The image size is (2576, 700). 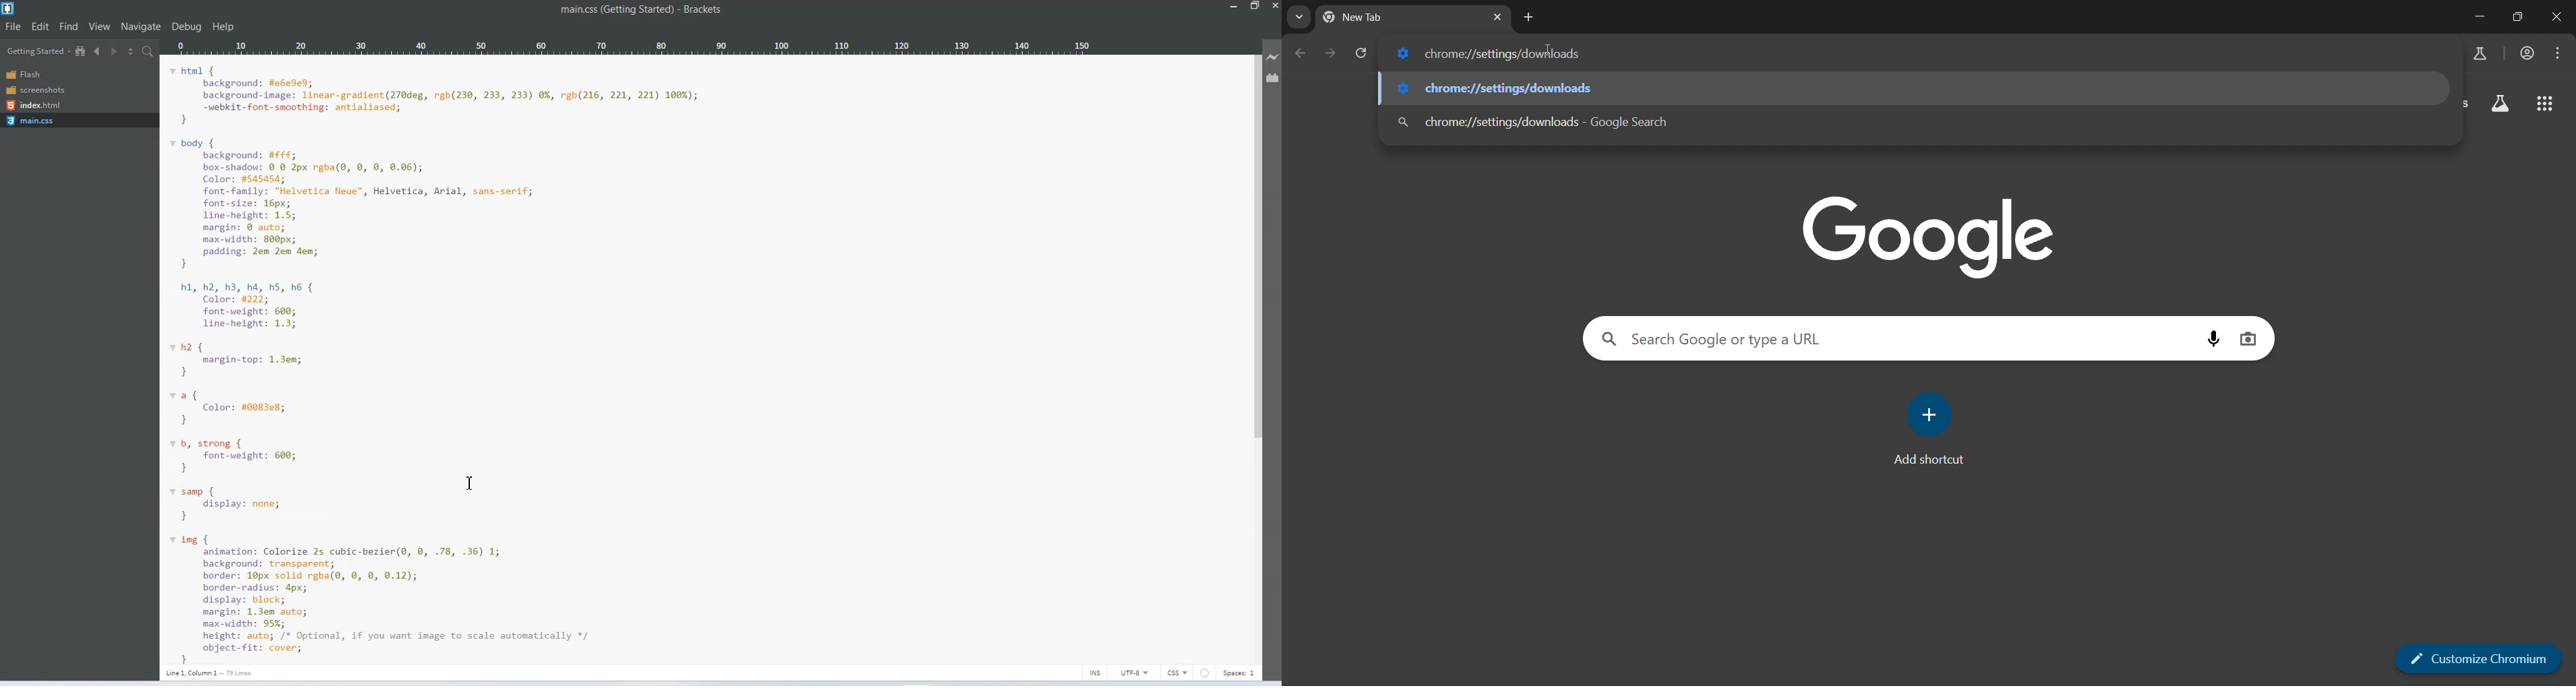 What do you see at coordinates (1296, 17) in the screenshot?
I see `search tabs` at bounding box center [1296, 17].